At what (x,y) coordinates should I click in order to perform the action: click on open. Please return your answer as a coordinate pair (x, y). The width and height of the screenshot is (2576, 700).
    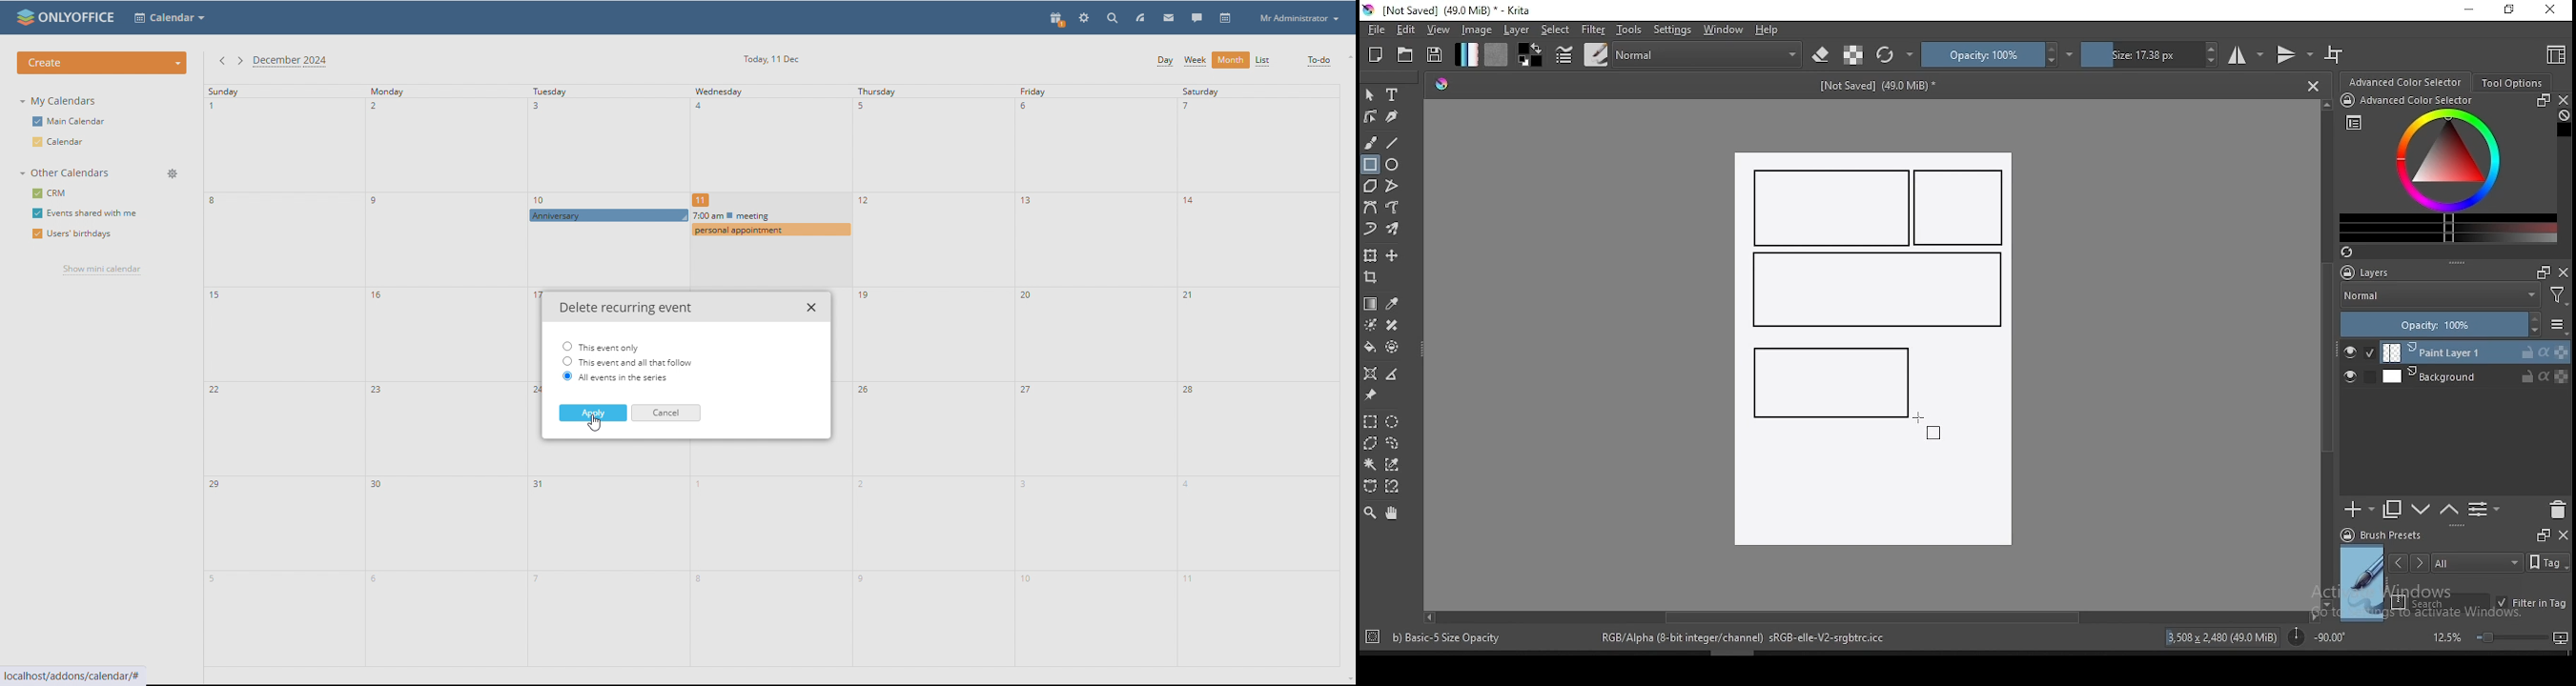
    Looking at the image, I should click on (1405, 54).